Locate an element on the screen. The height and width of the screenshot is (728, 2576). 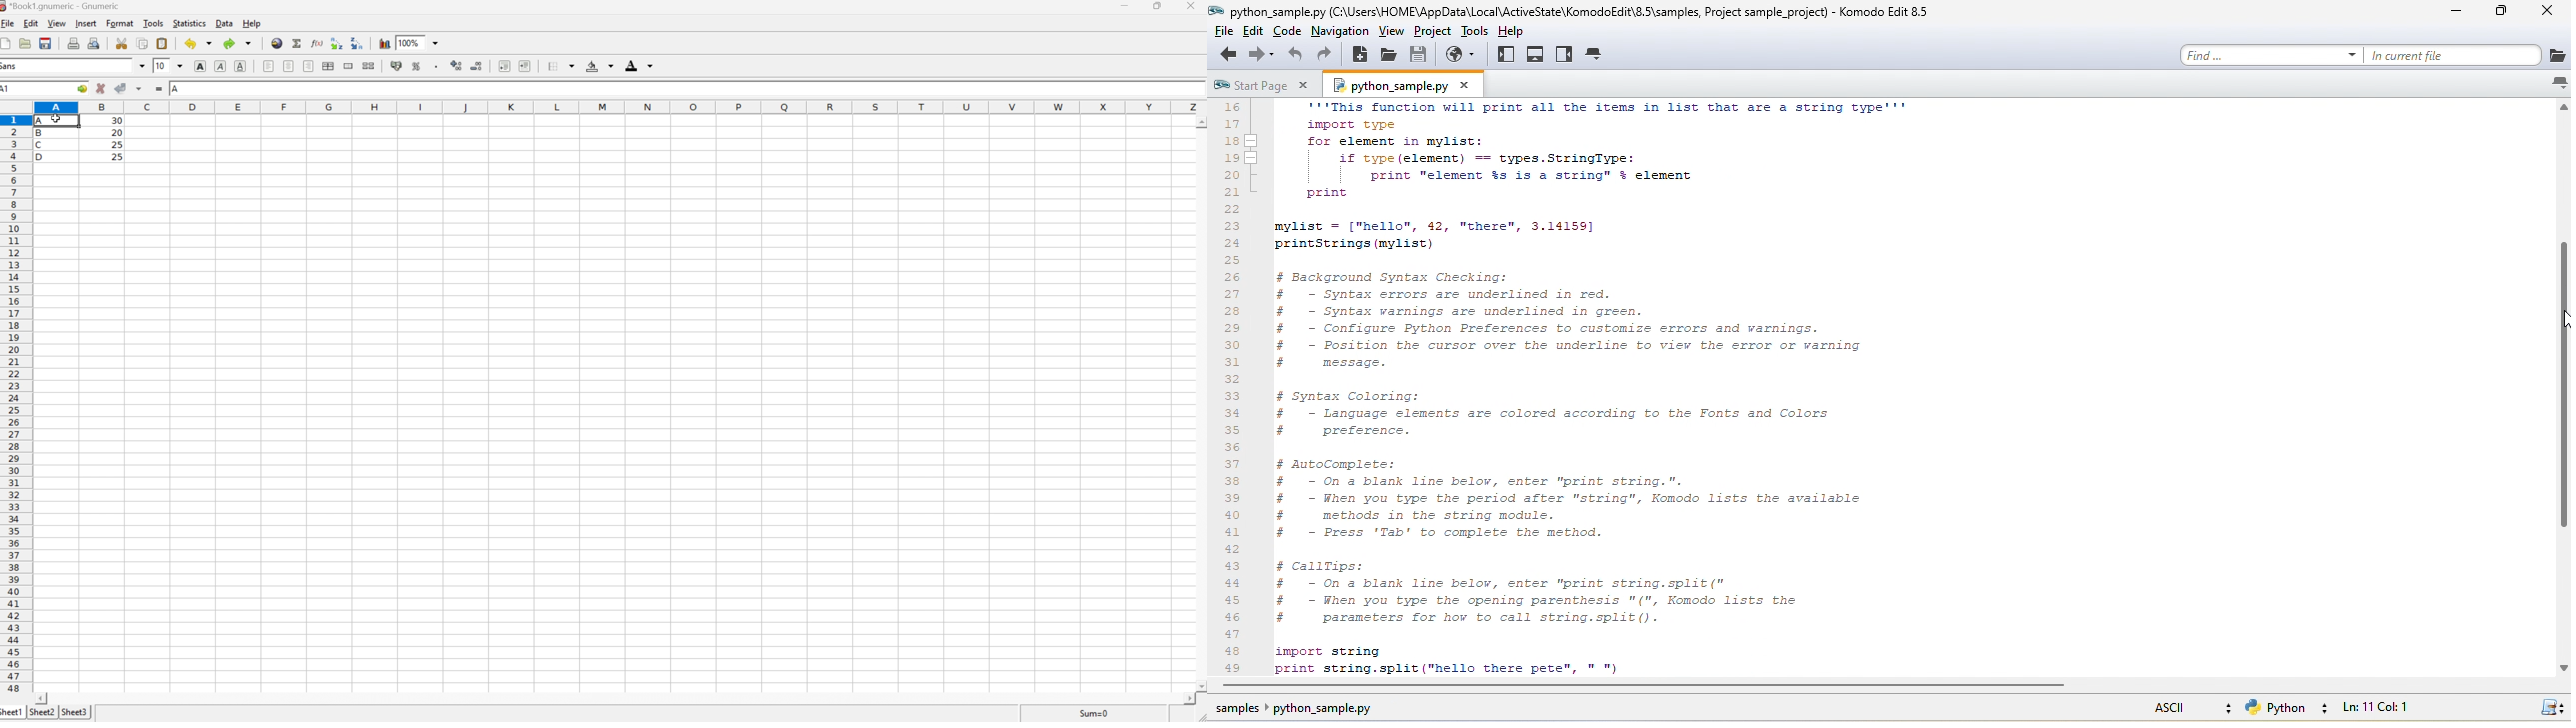
Accept changes in multiple cells is located at coordinates (140, 87).